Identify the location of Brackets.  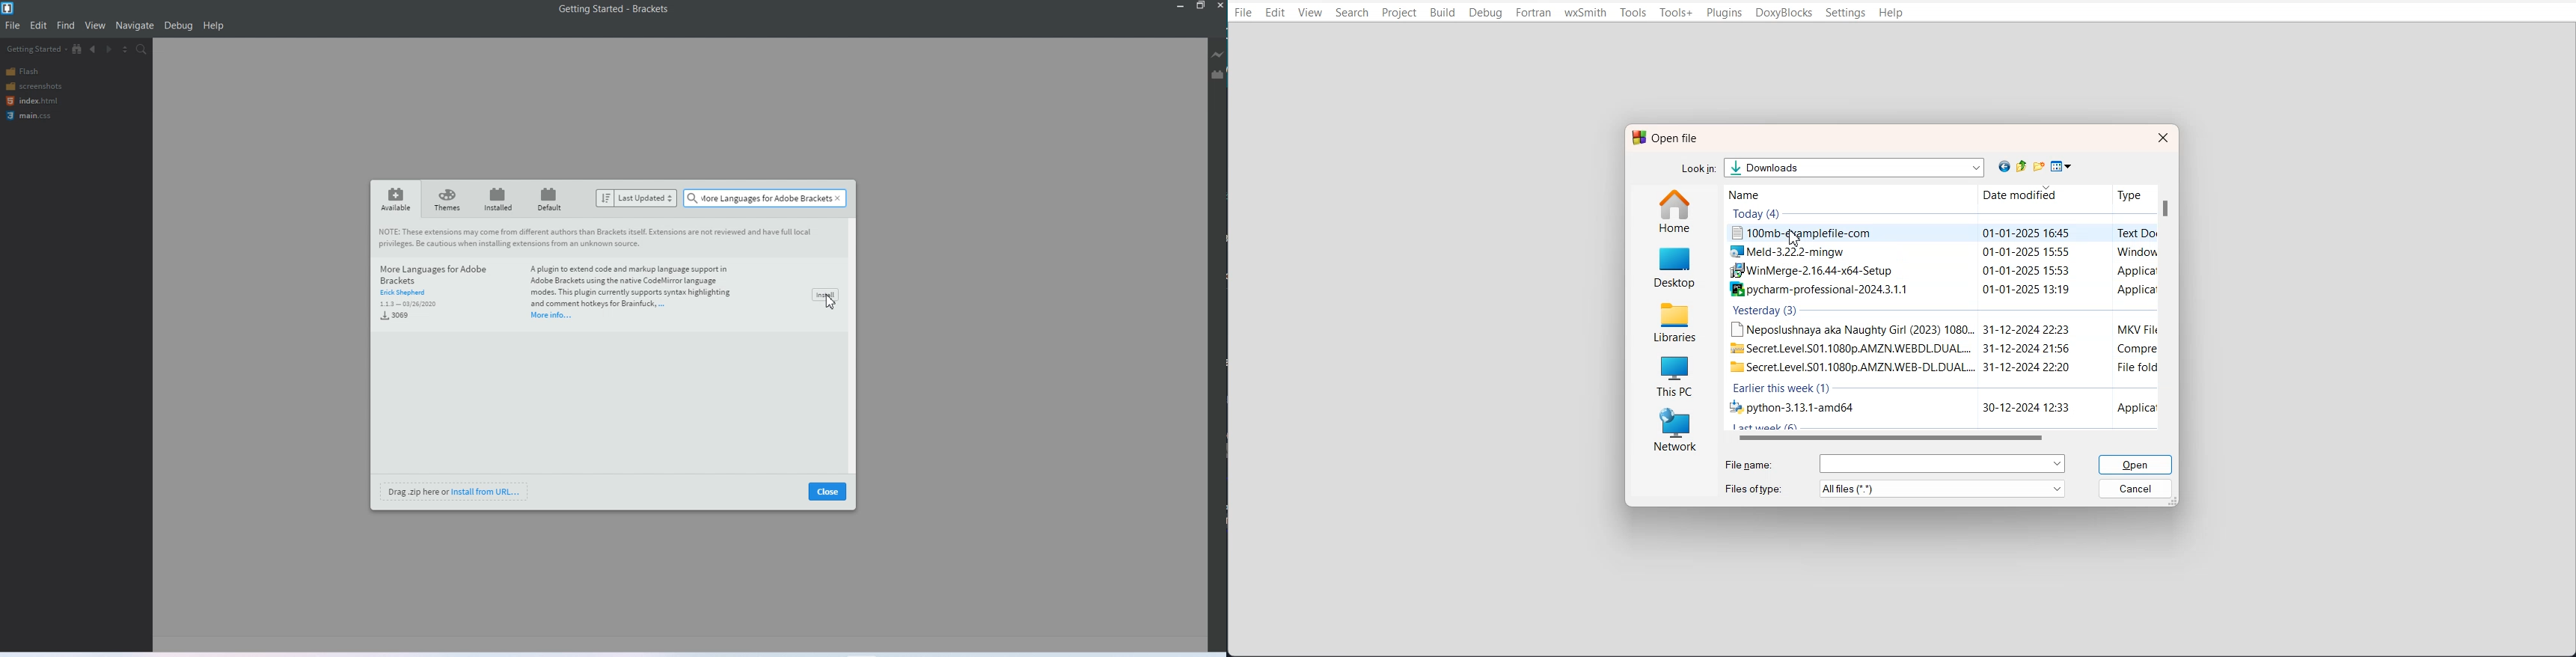
(651, 8).